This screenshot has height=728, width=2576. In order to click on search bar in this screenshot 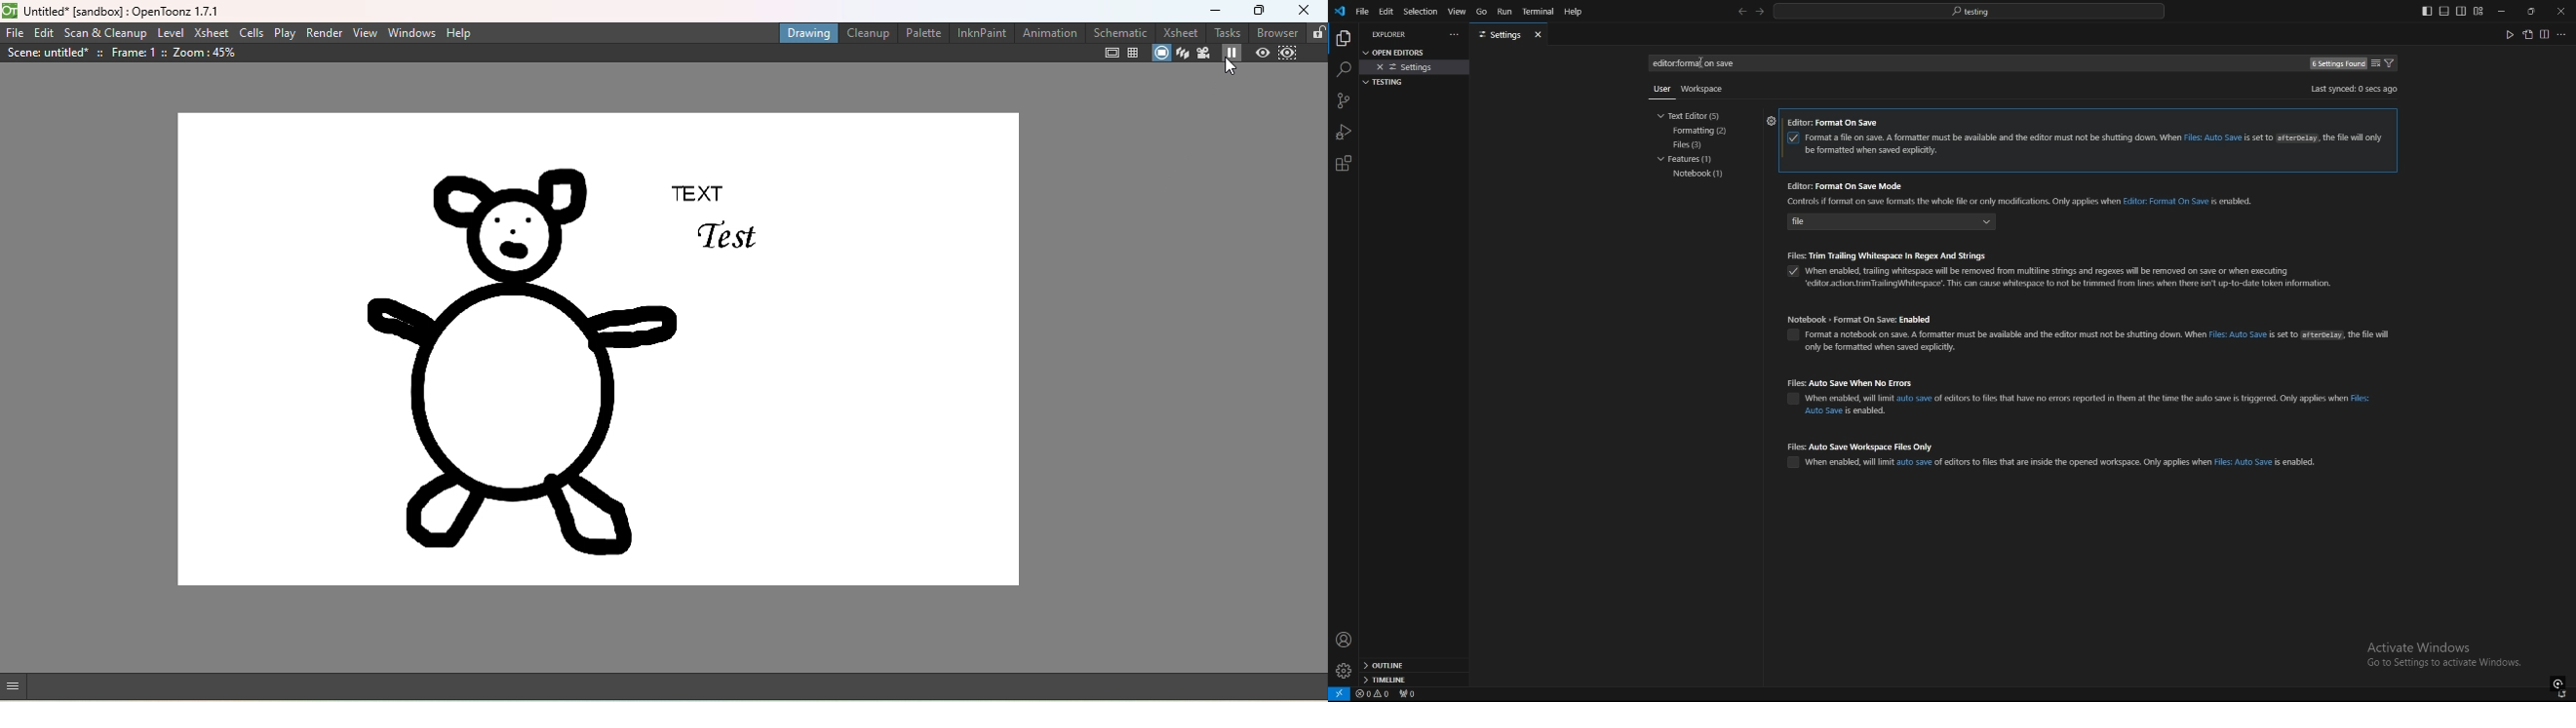, I will do `click(1969, 11)`.